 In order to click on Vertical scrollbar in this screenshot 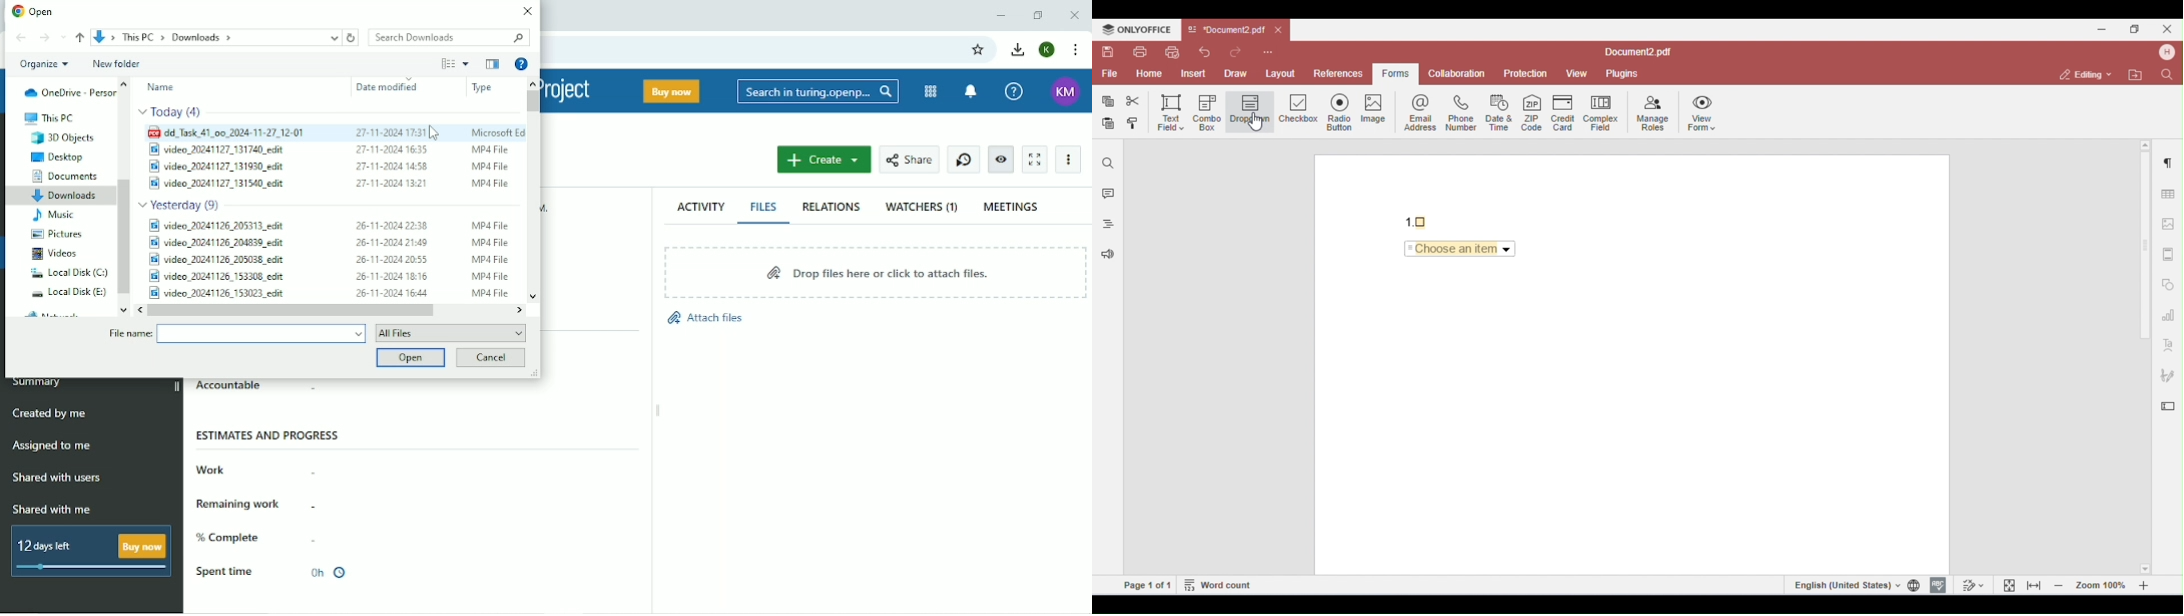, I will do `click(532, 101)`.